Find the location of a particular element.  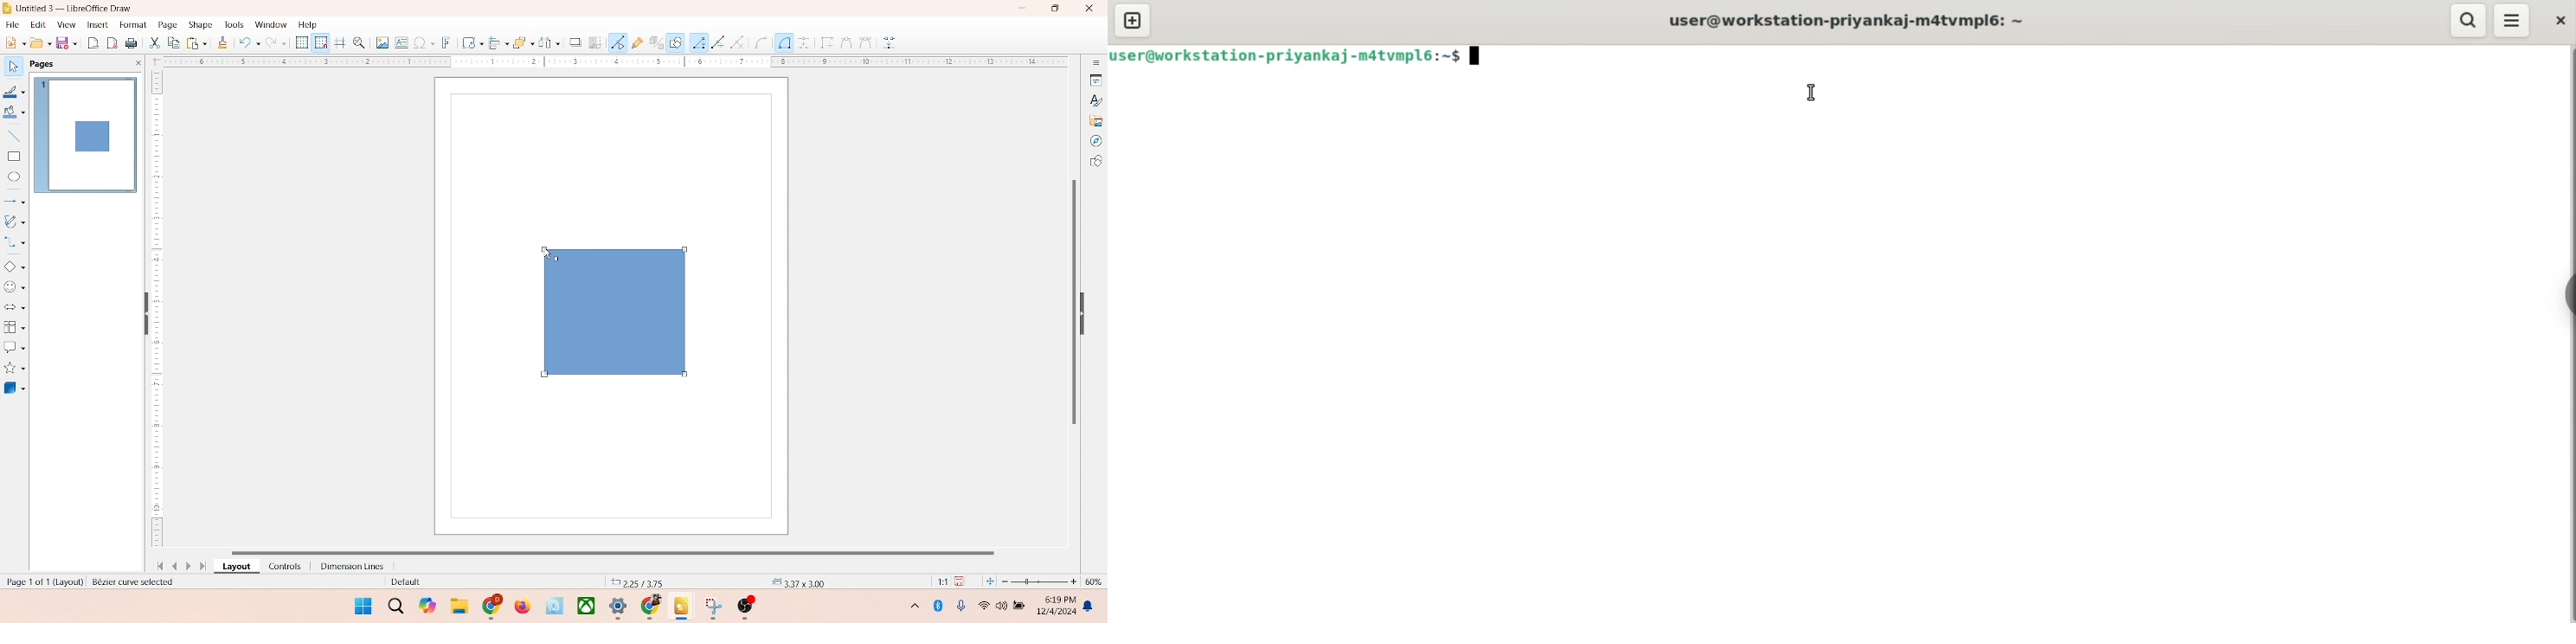

arrange is located at coordinates (518, 41).